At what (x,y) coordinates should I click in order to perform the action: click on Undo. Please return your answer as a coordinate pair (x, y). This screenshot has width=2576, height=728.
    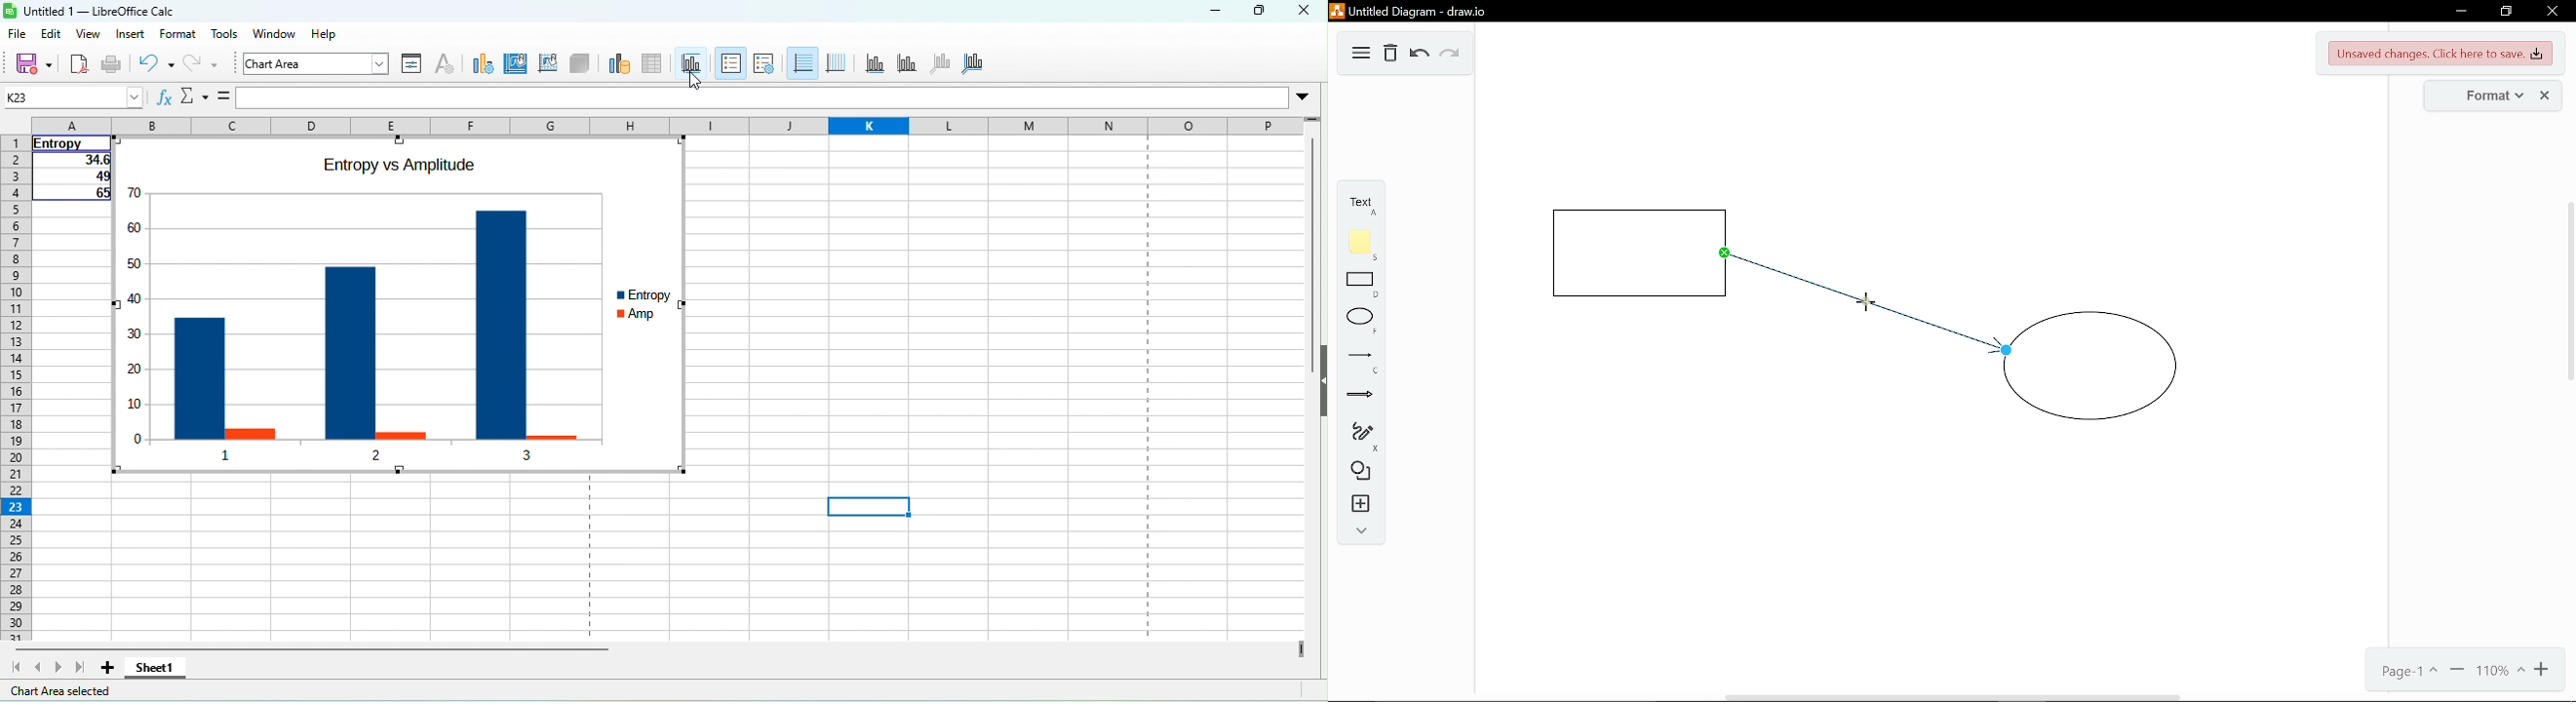
    Looking at the image, I should click on (1418, 56).